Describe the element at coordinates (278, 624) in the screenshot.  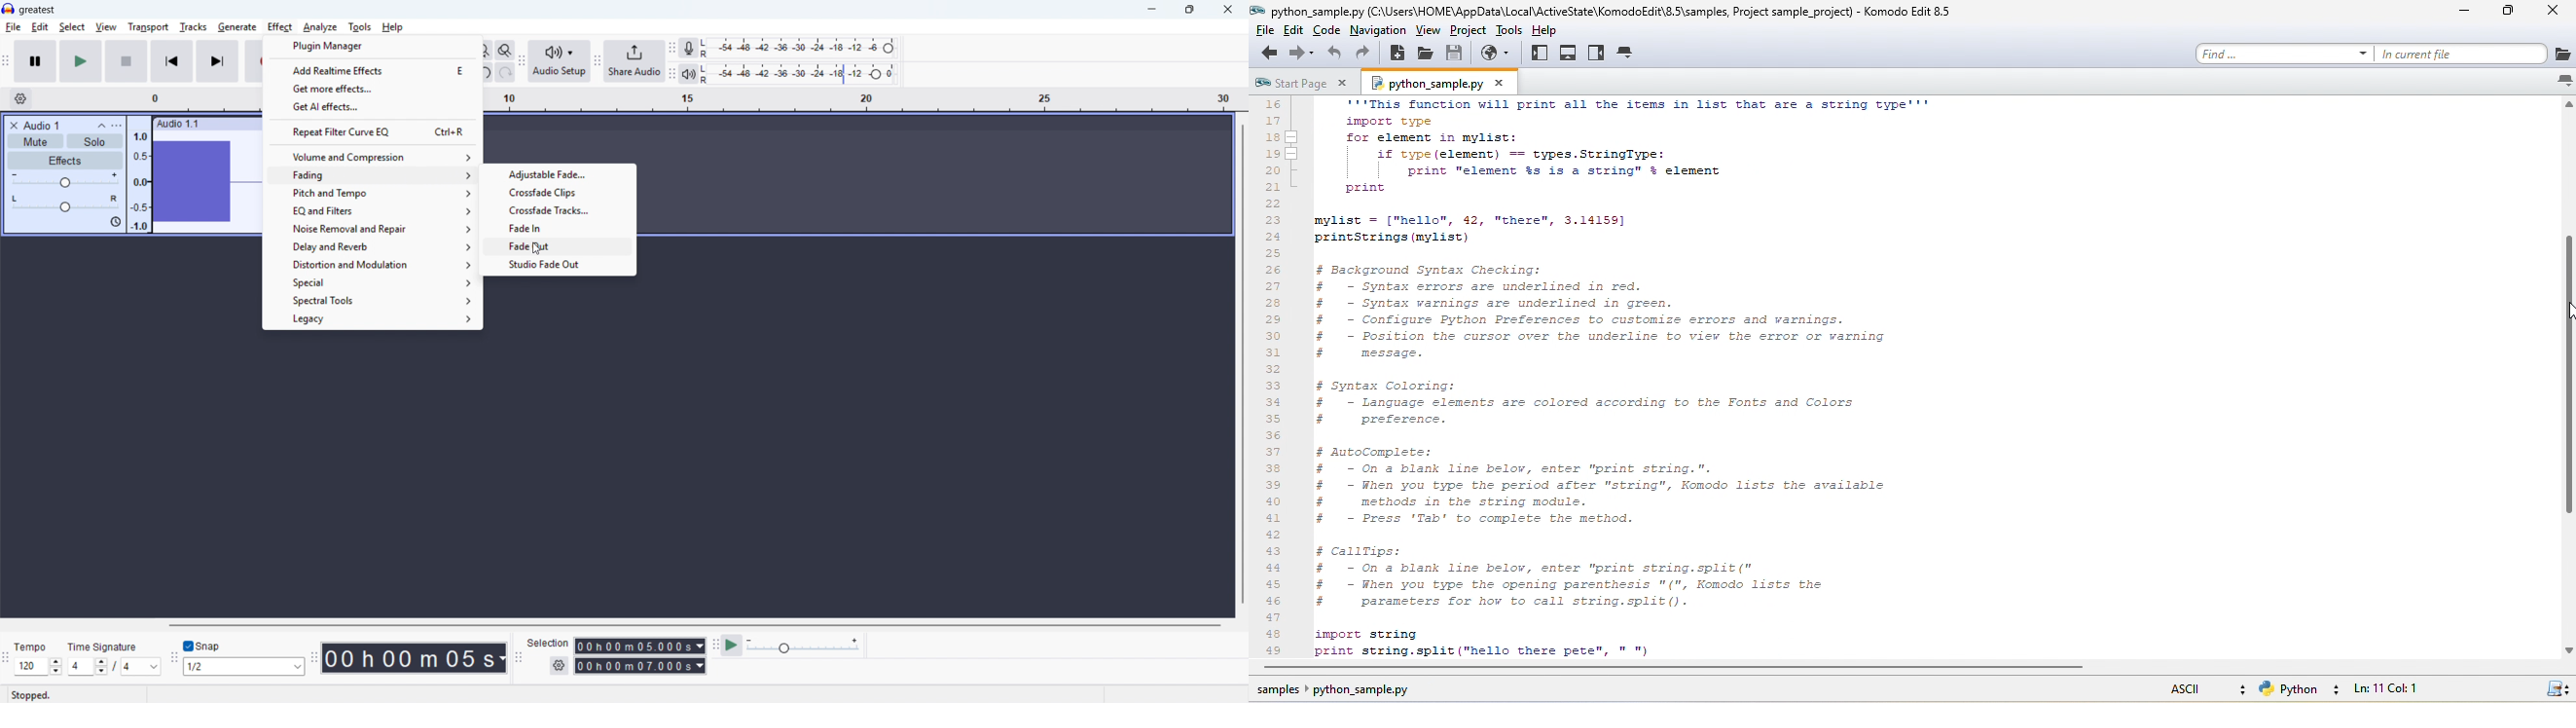
I see `` at that location.